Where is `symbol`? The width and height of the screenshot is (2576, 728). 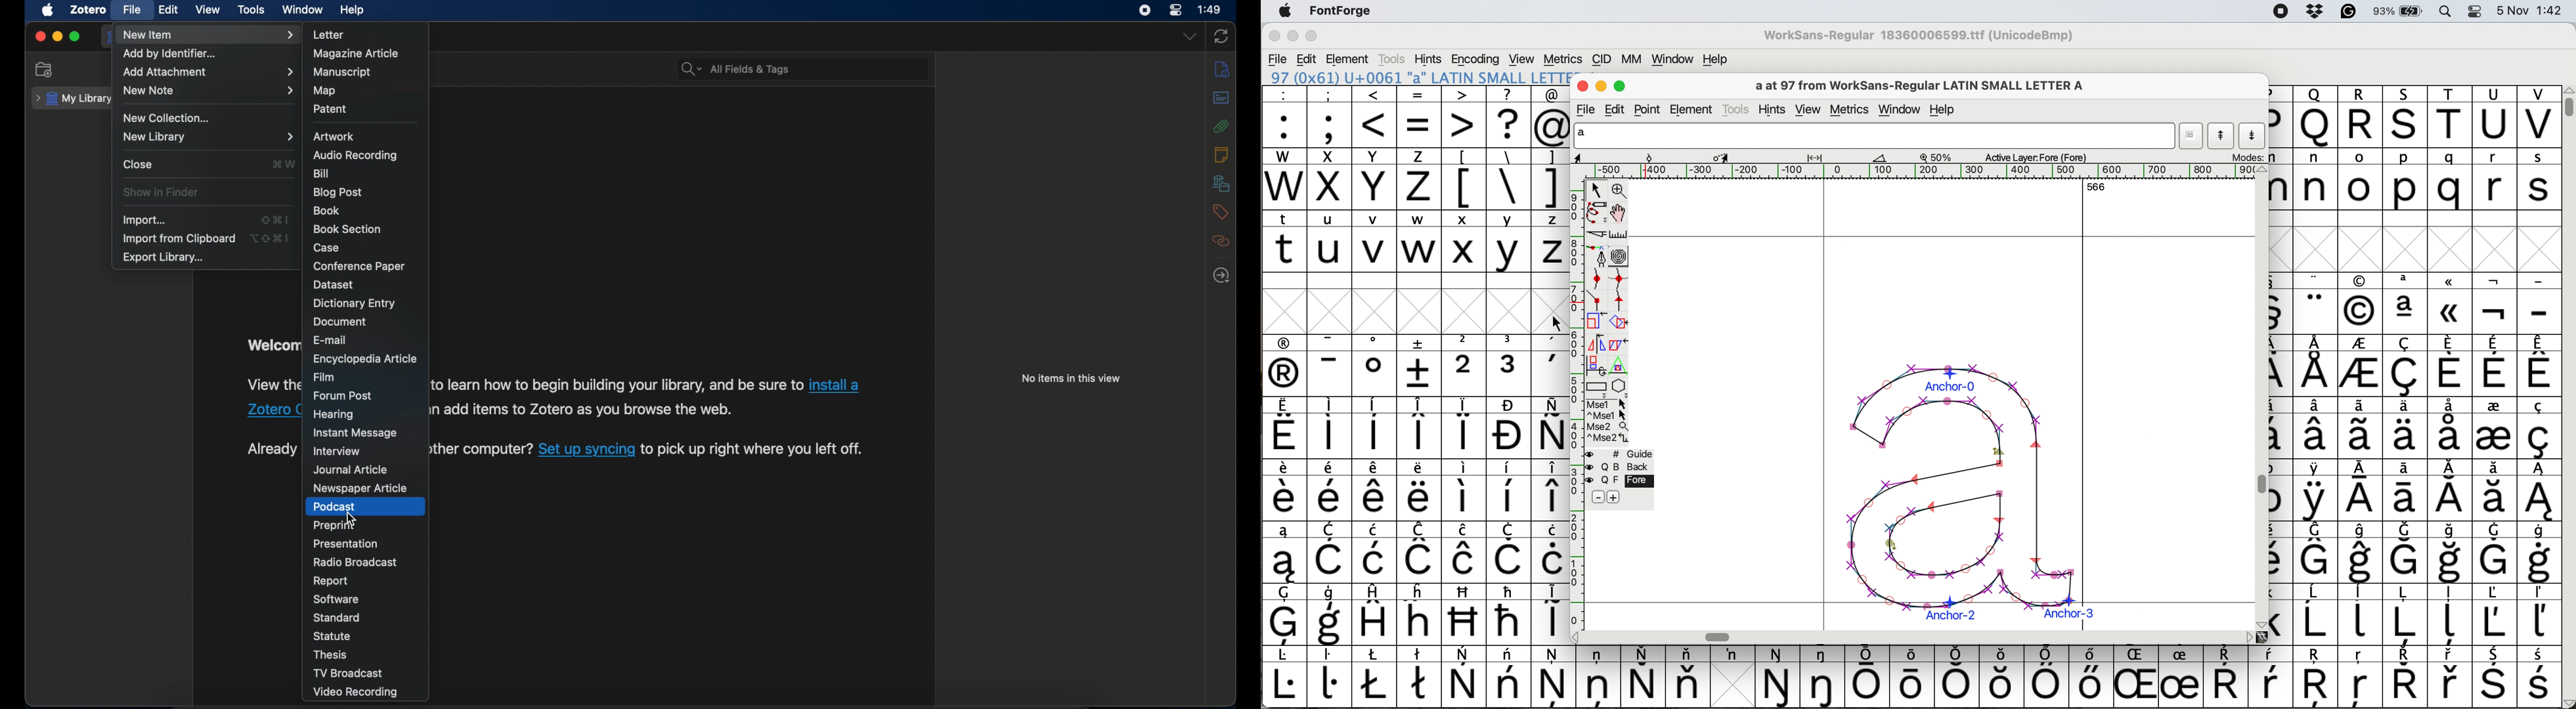
symbol is located at coordinates (1328, 428).